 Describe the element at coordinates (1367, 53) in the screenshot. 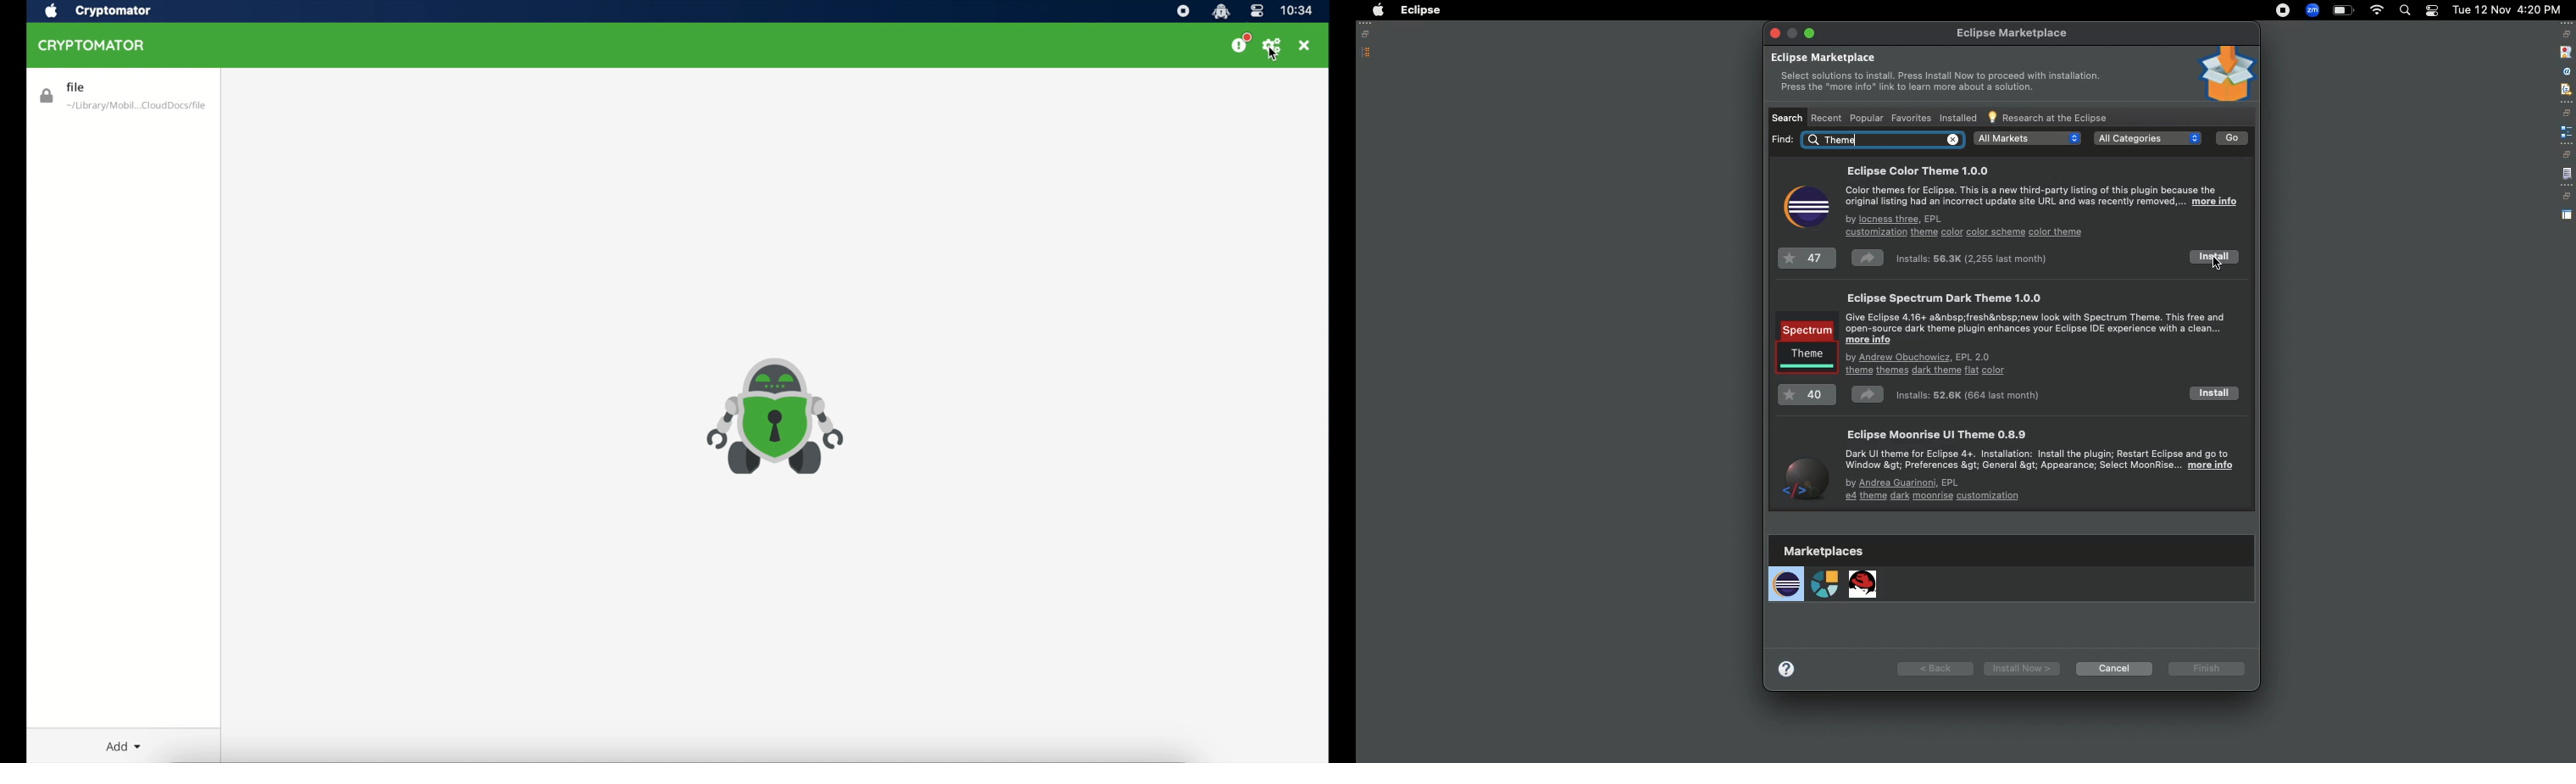

I see `Package explorer` at that location.